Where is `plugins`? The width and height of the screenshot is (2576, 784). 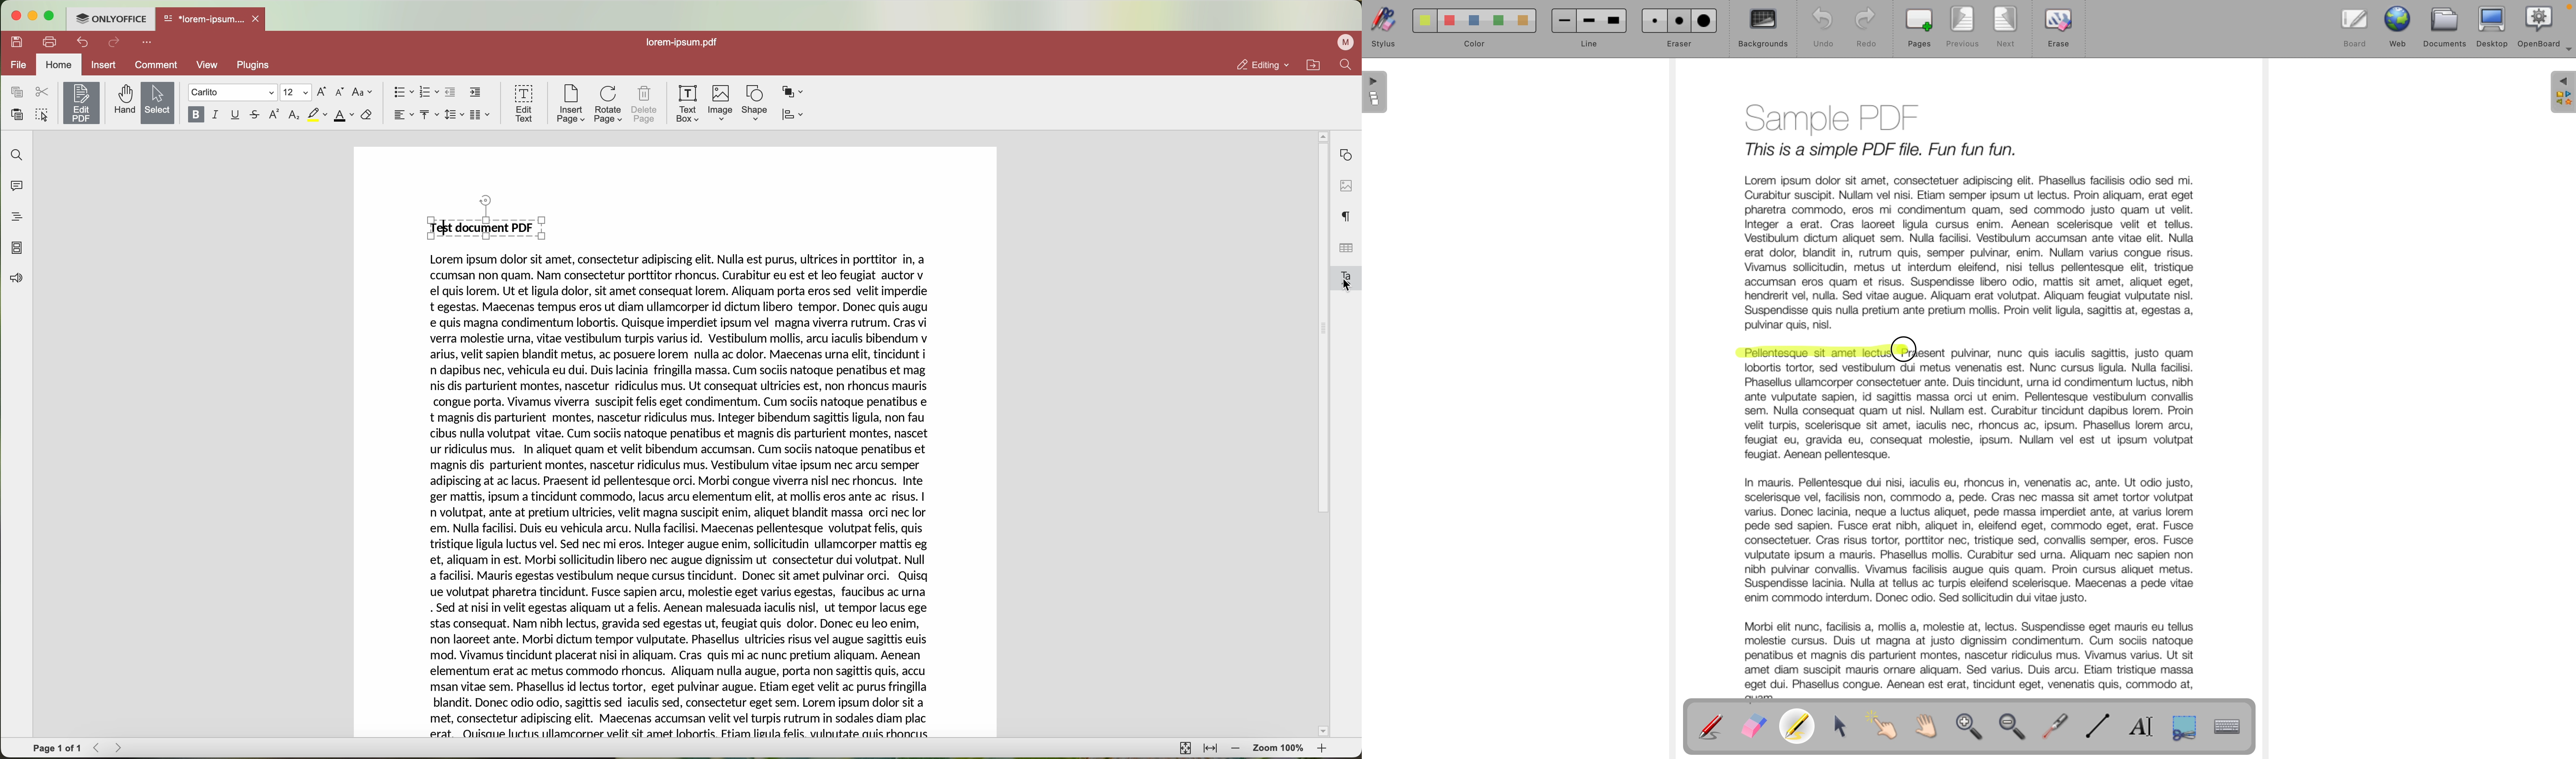
plugins is located at coordinates (255, 66).